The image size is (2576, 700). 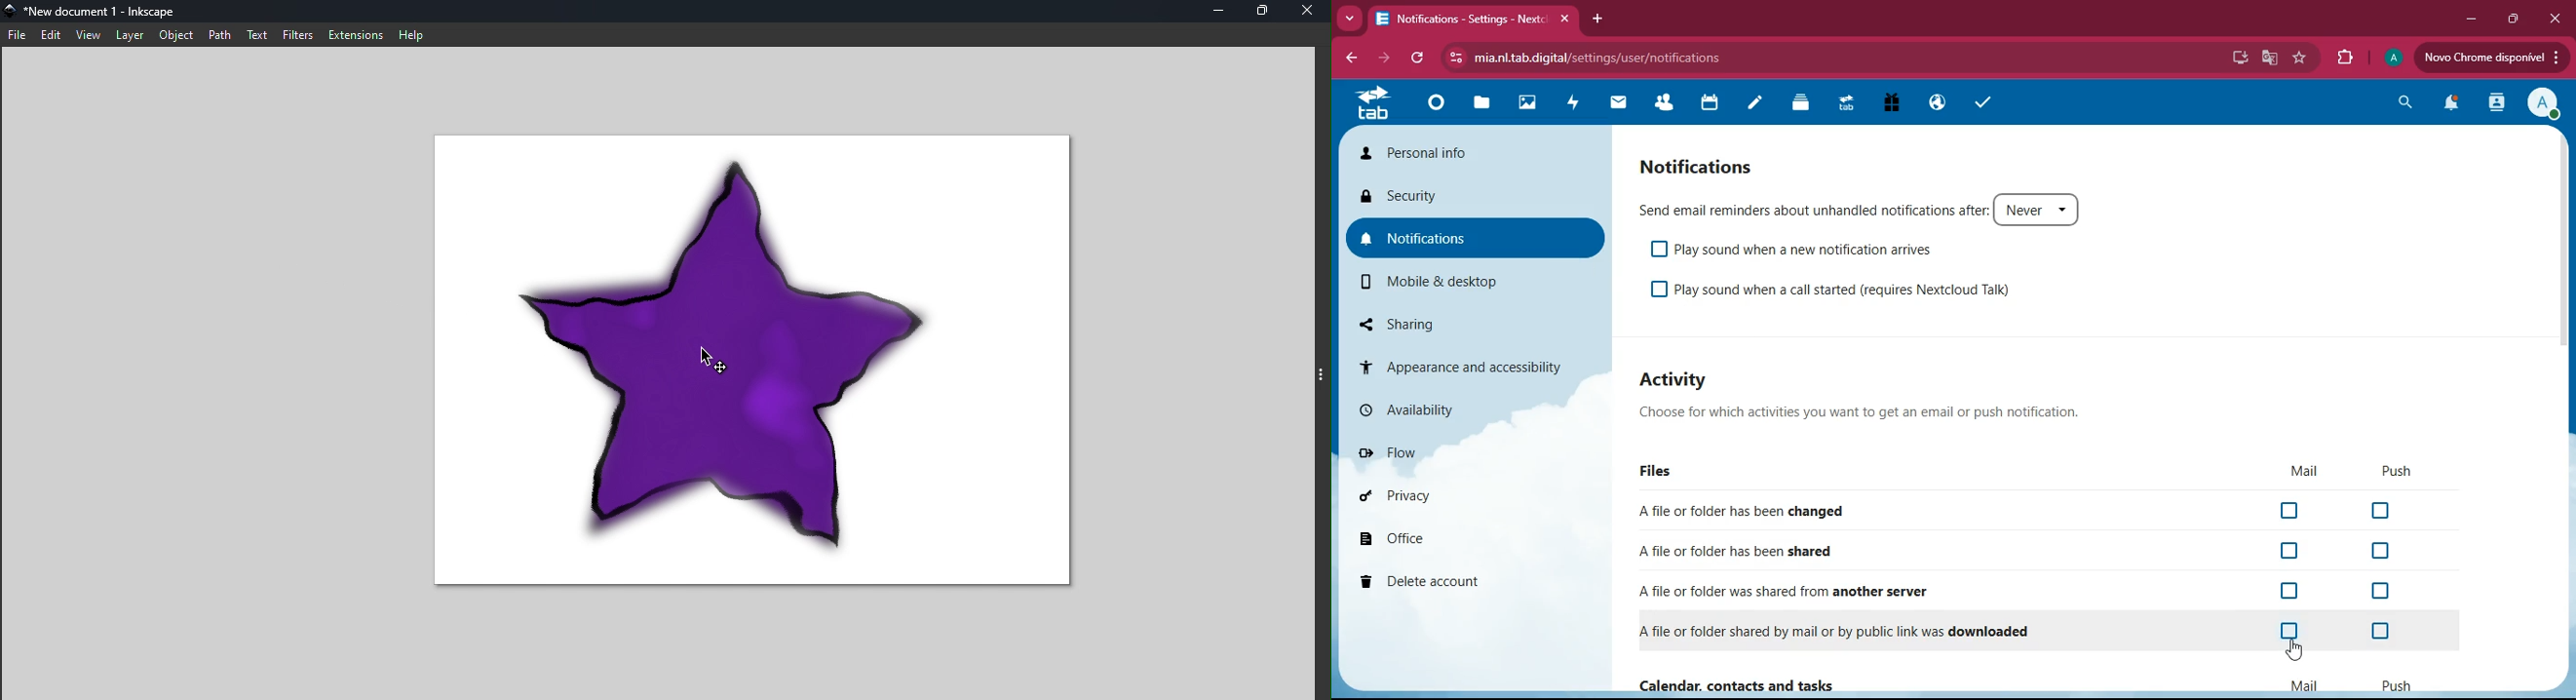 I want to click on extension, so click(x=2340, y=58).